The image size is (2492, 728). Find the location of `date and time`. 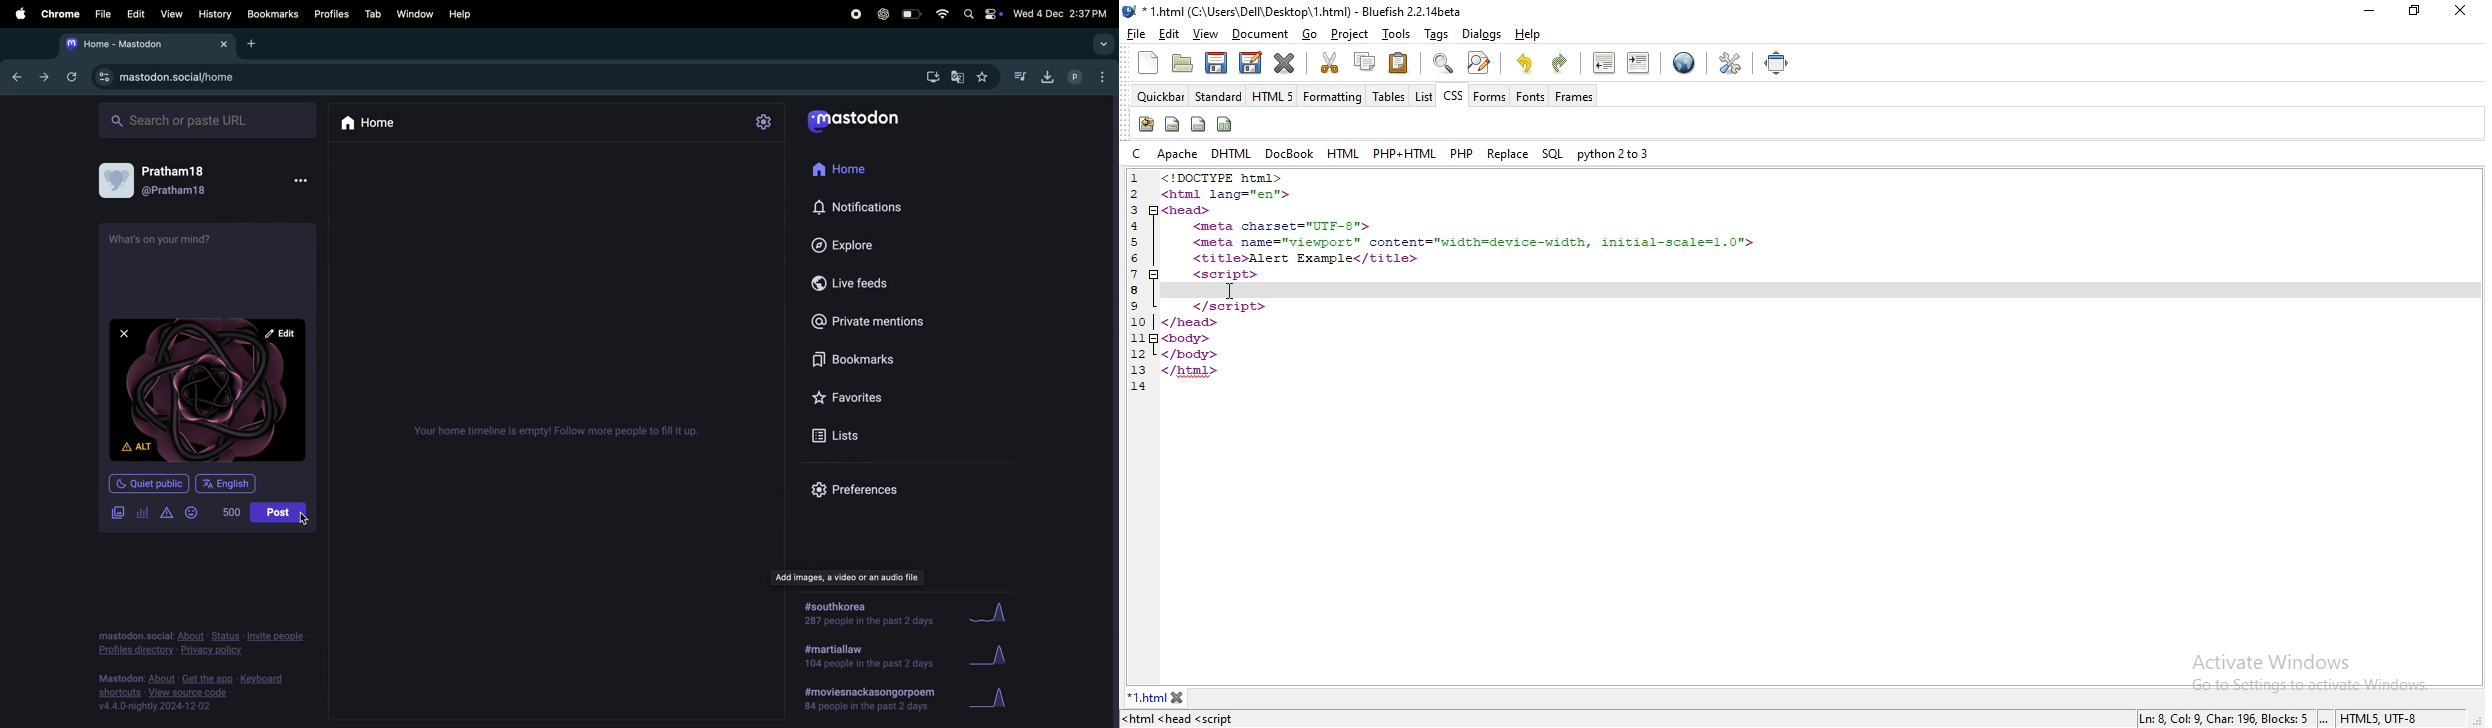

date and time is located at coordinates (1062, 11).